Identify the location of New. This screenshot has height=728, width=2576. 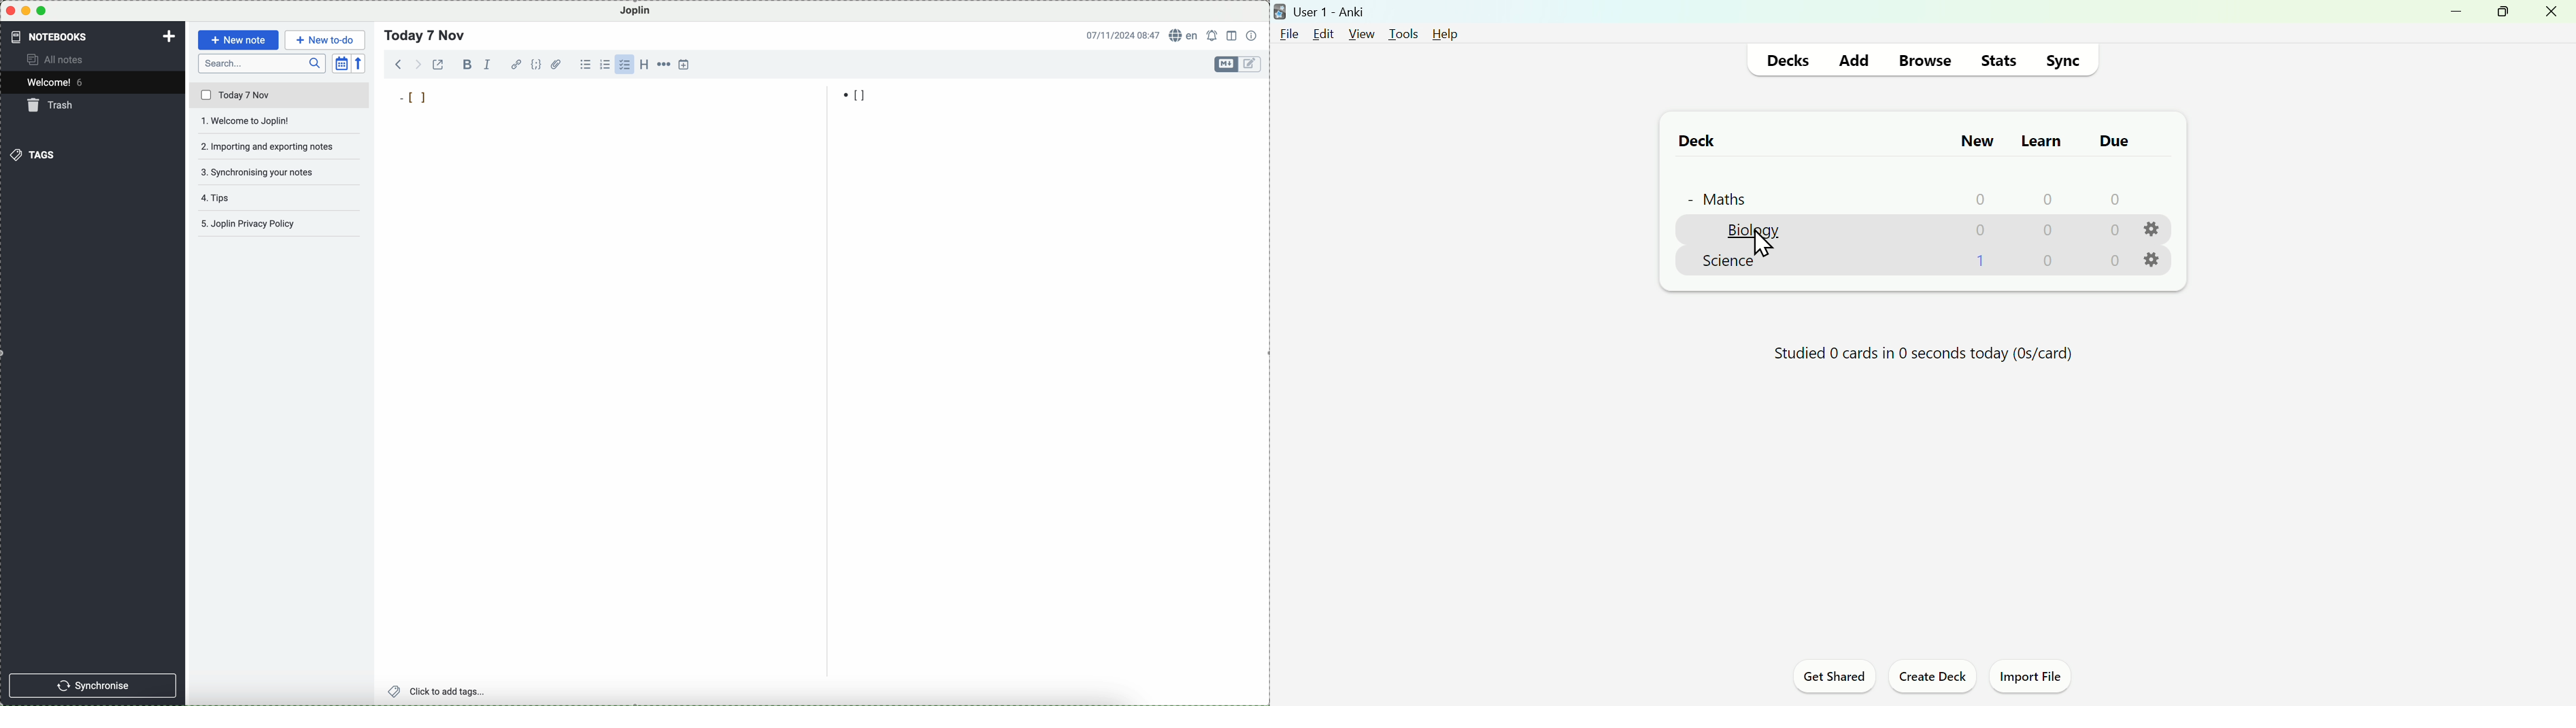
(1978, 141).